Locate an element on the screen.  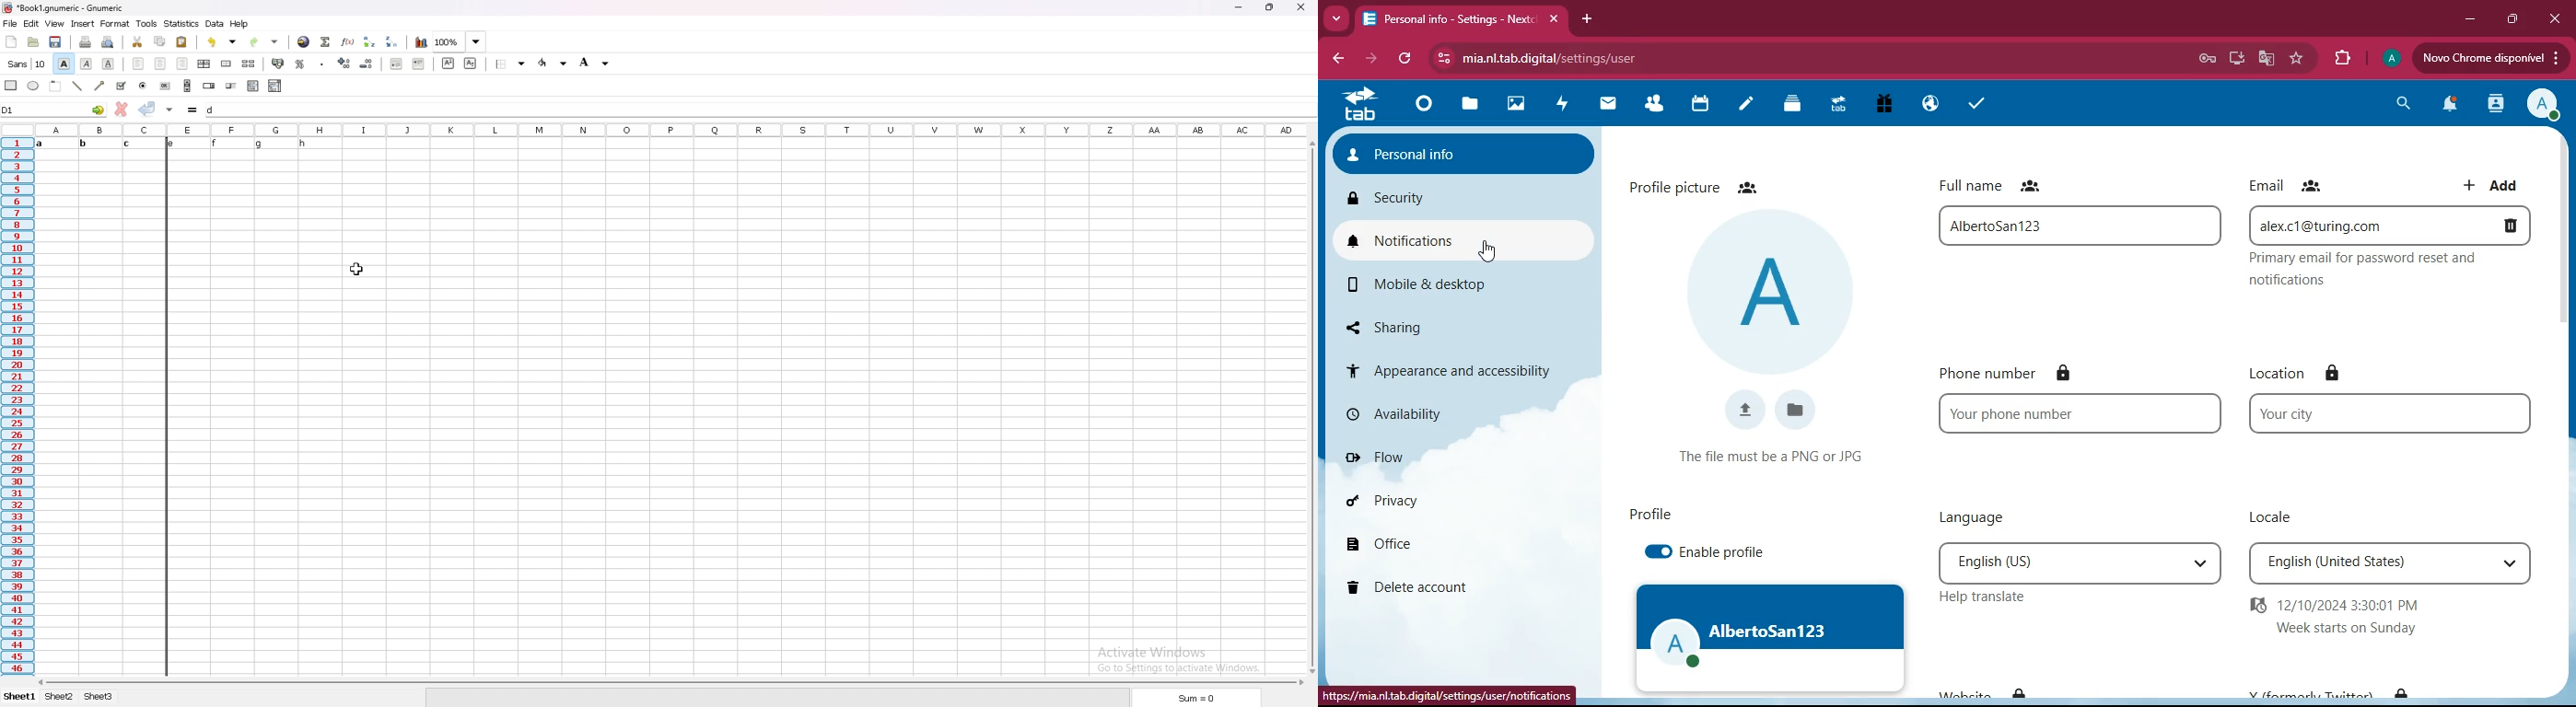
activity is located at coordinates (1568, 108).